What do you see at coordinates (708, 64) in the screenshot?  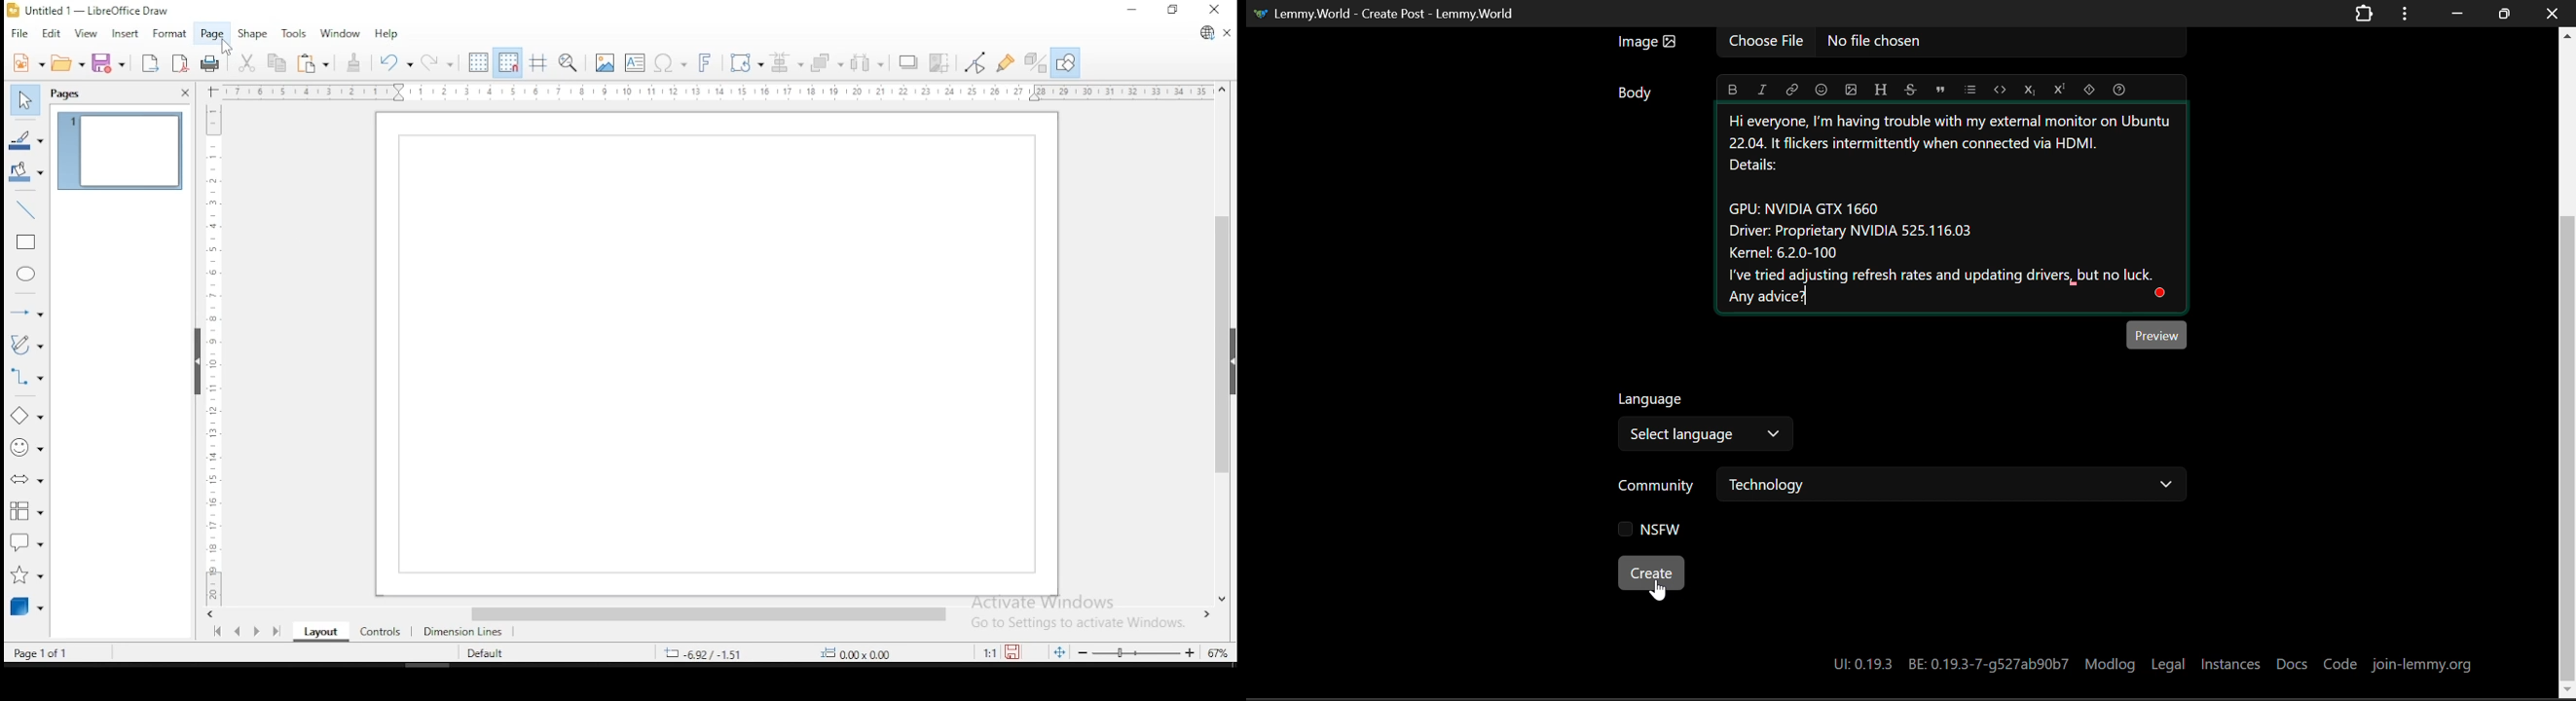 I see `insert fontwork text` at bounding box center [708, 64].